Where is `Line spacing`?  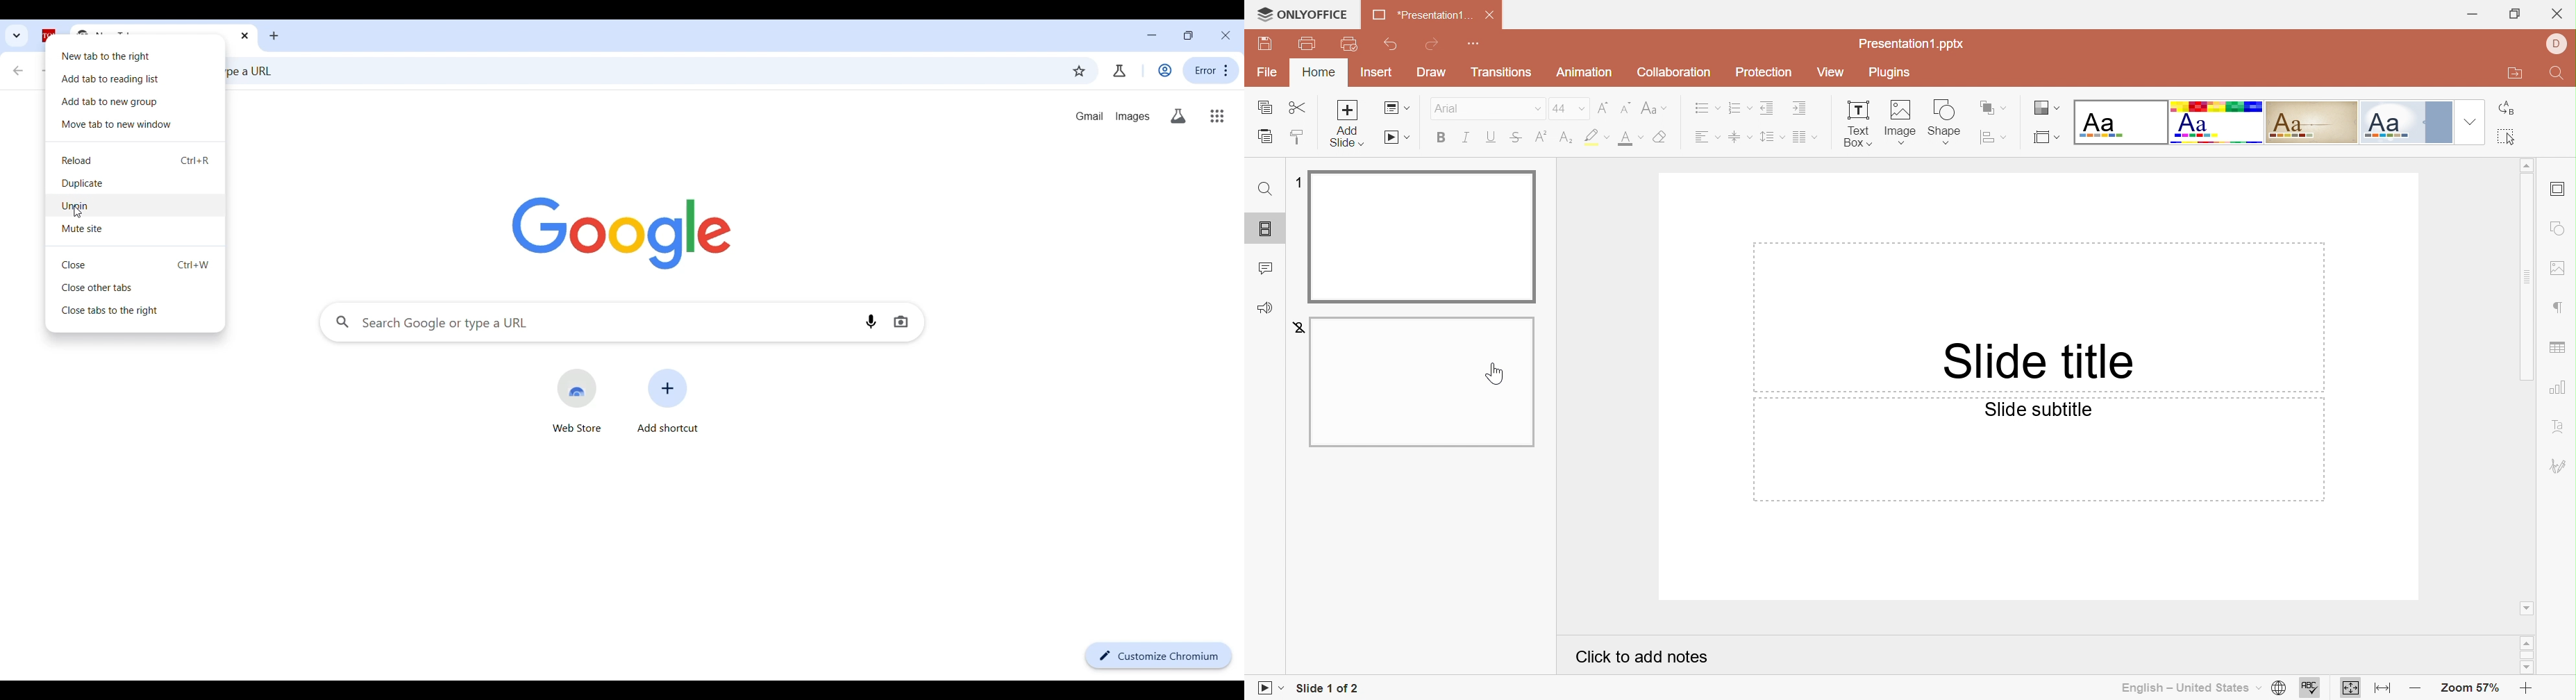
Line spacing is located at coordinates (1772, 138).